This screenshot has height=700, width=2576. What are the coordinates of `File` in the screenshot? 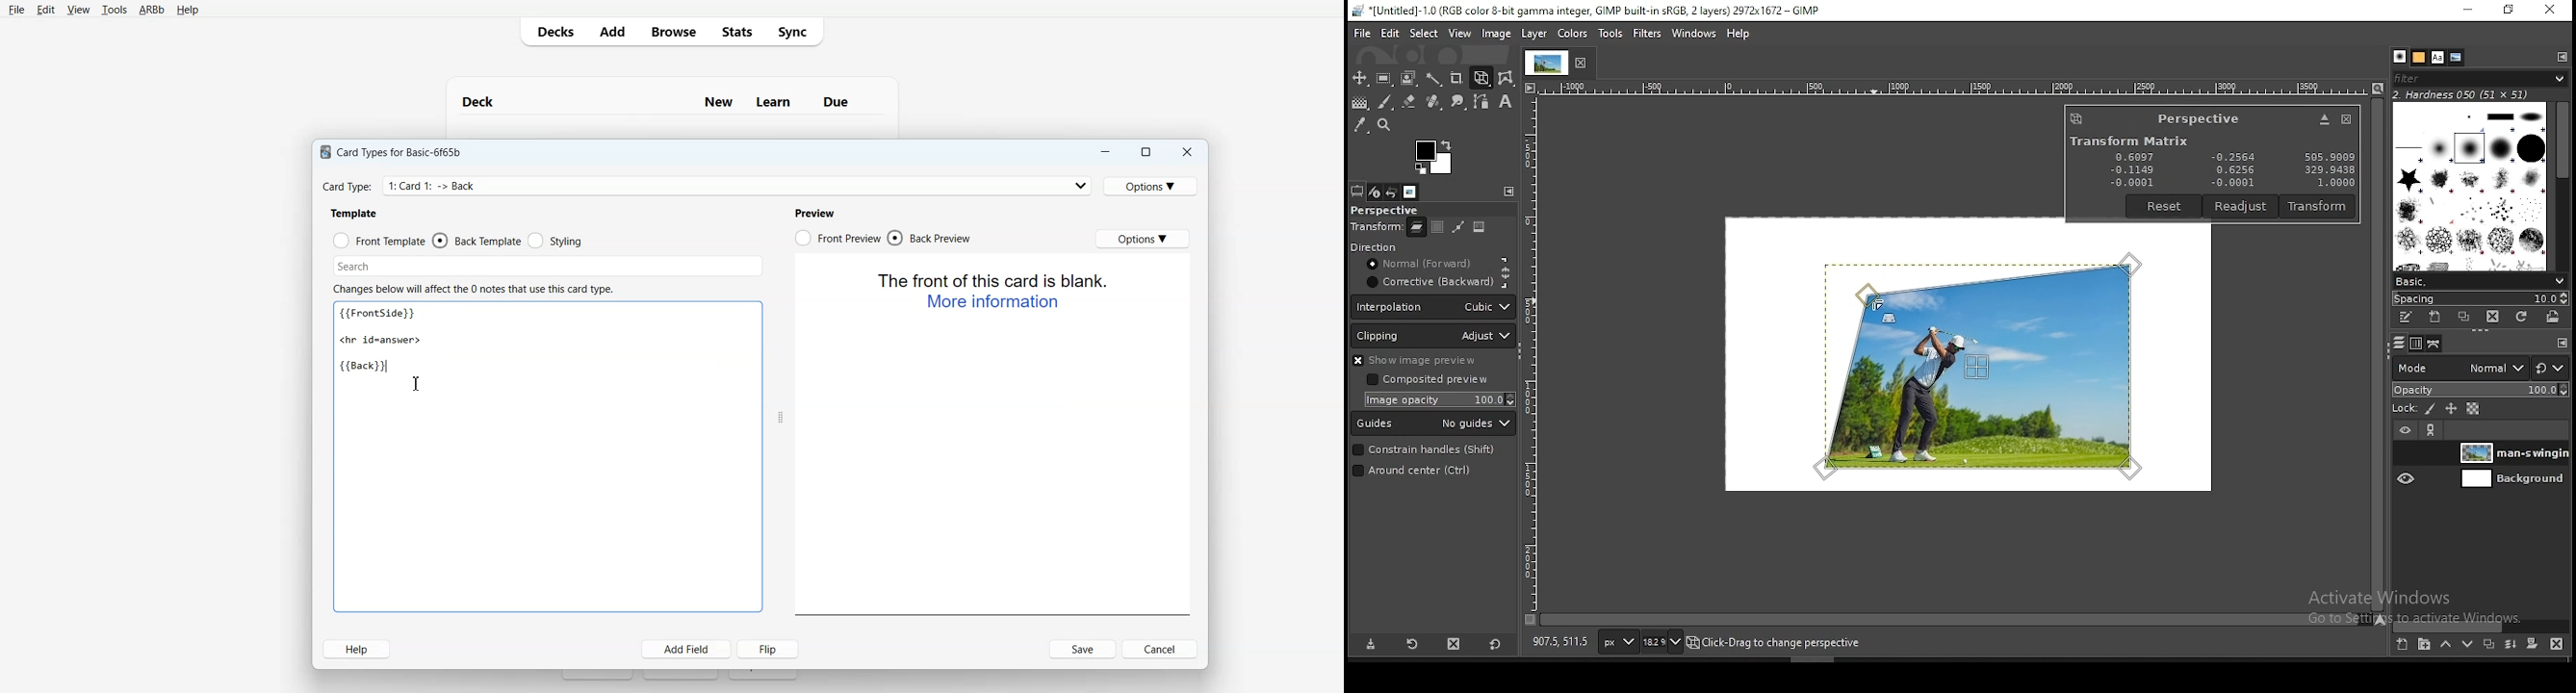 It's located at (17, 10).